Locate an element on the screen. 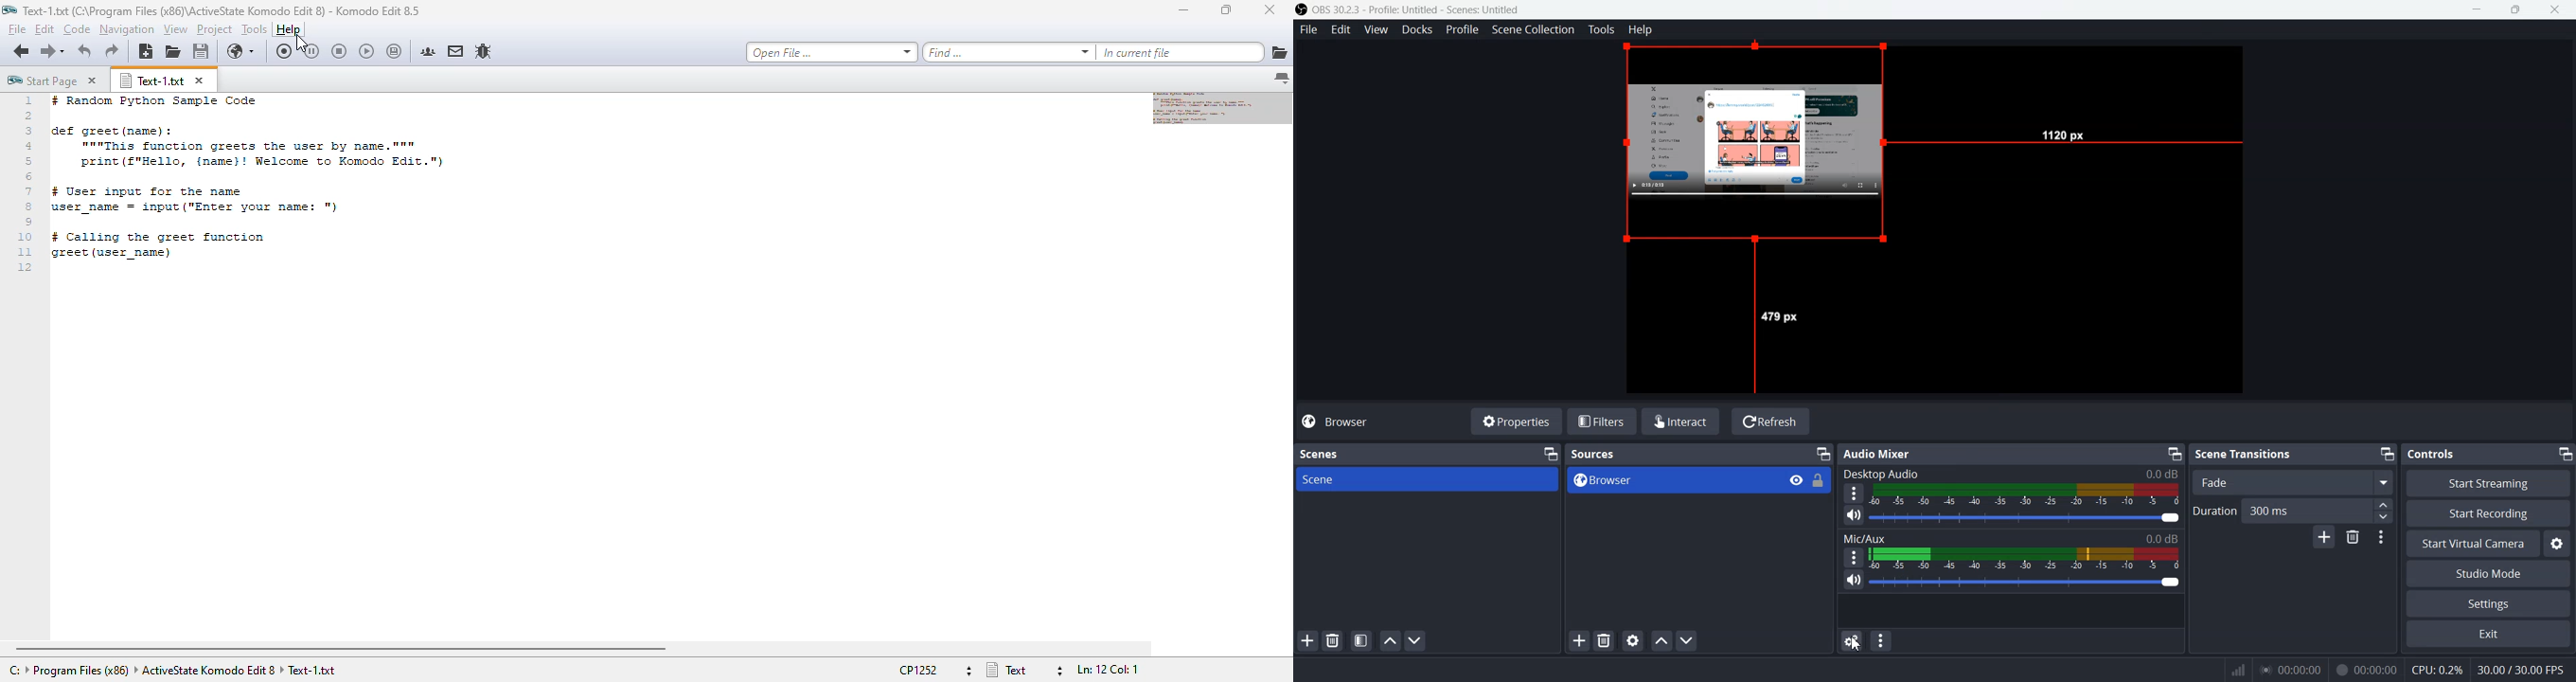  Minimize is located at coordinates (2174, 454).